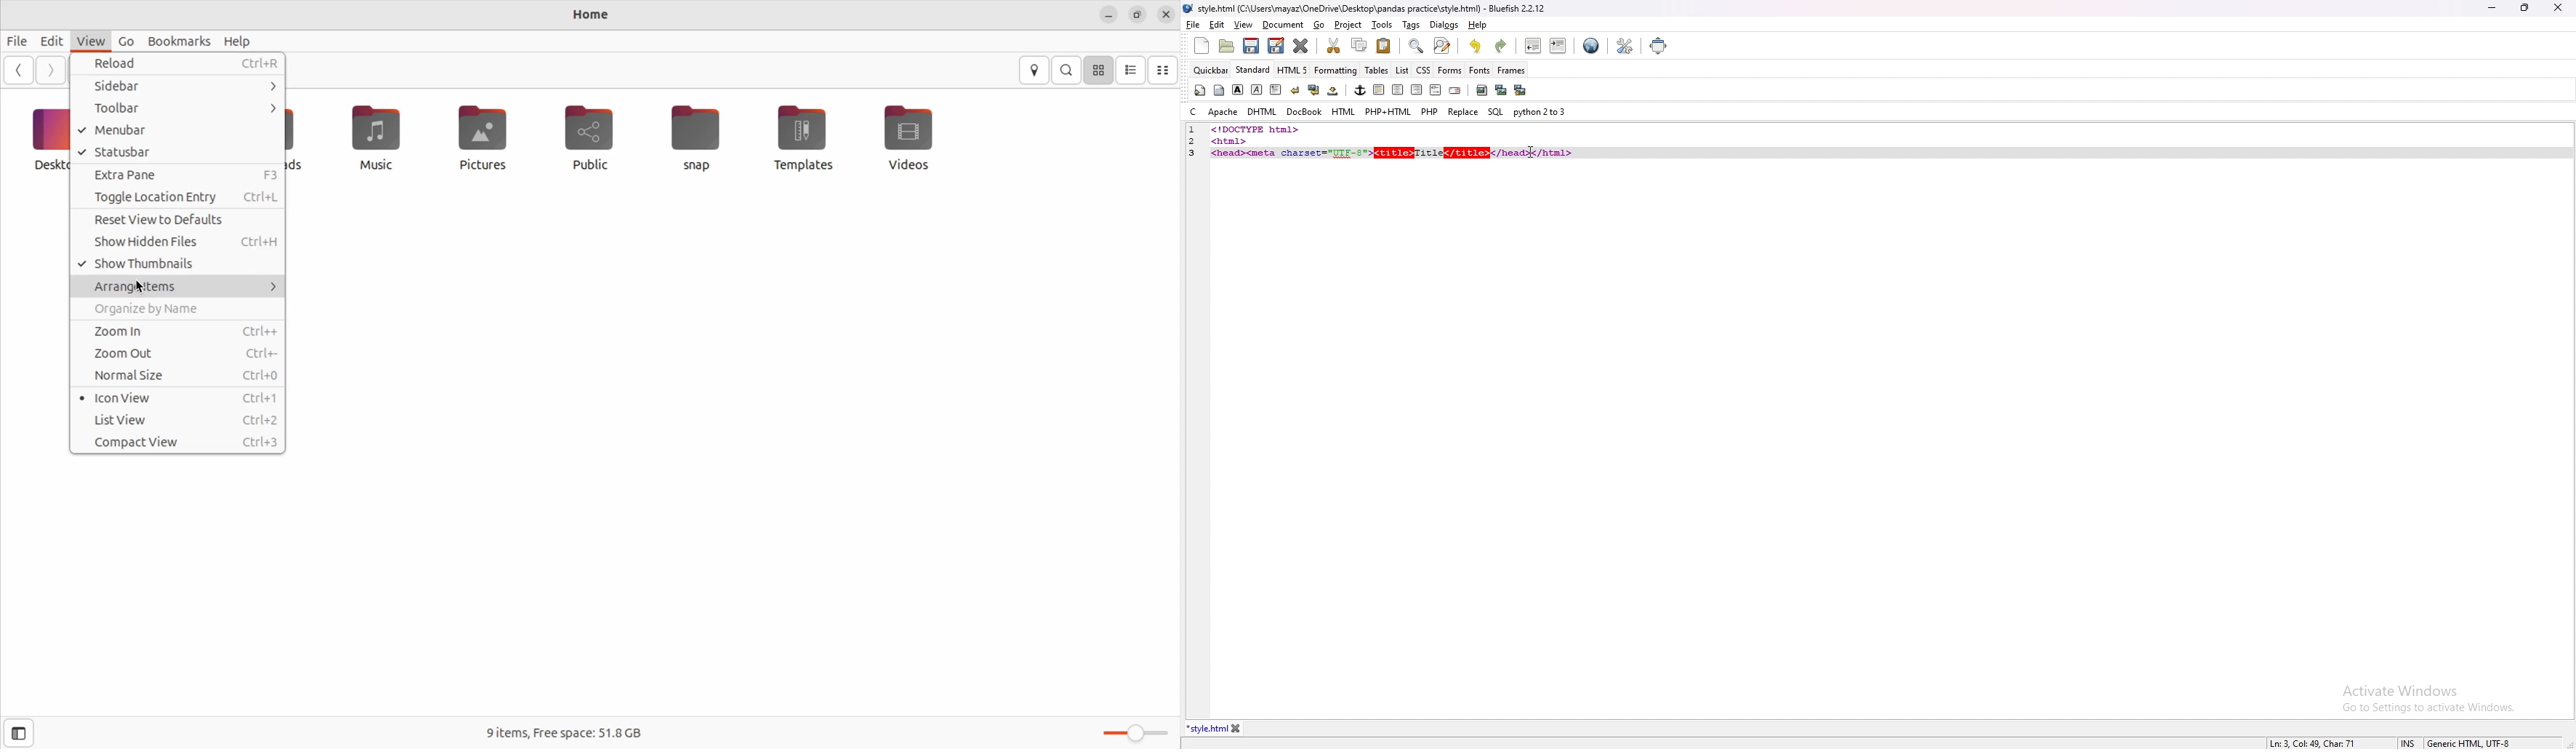 The width and height of the screenshot is (2576, 756). I want to click on tags, so click(1412, 25).